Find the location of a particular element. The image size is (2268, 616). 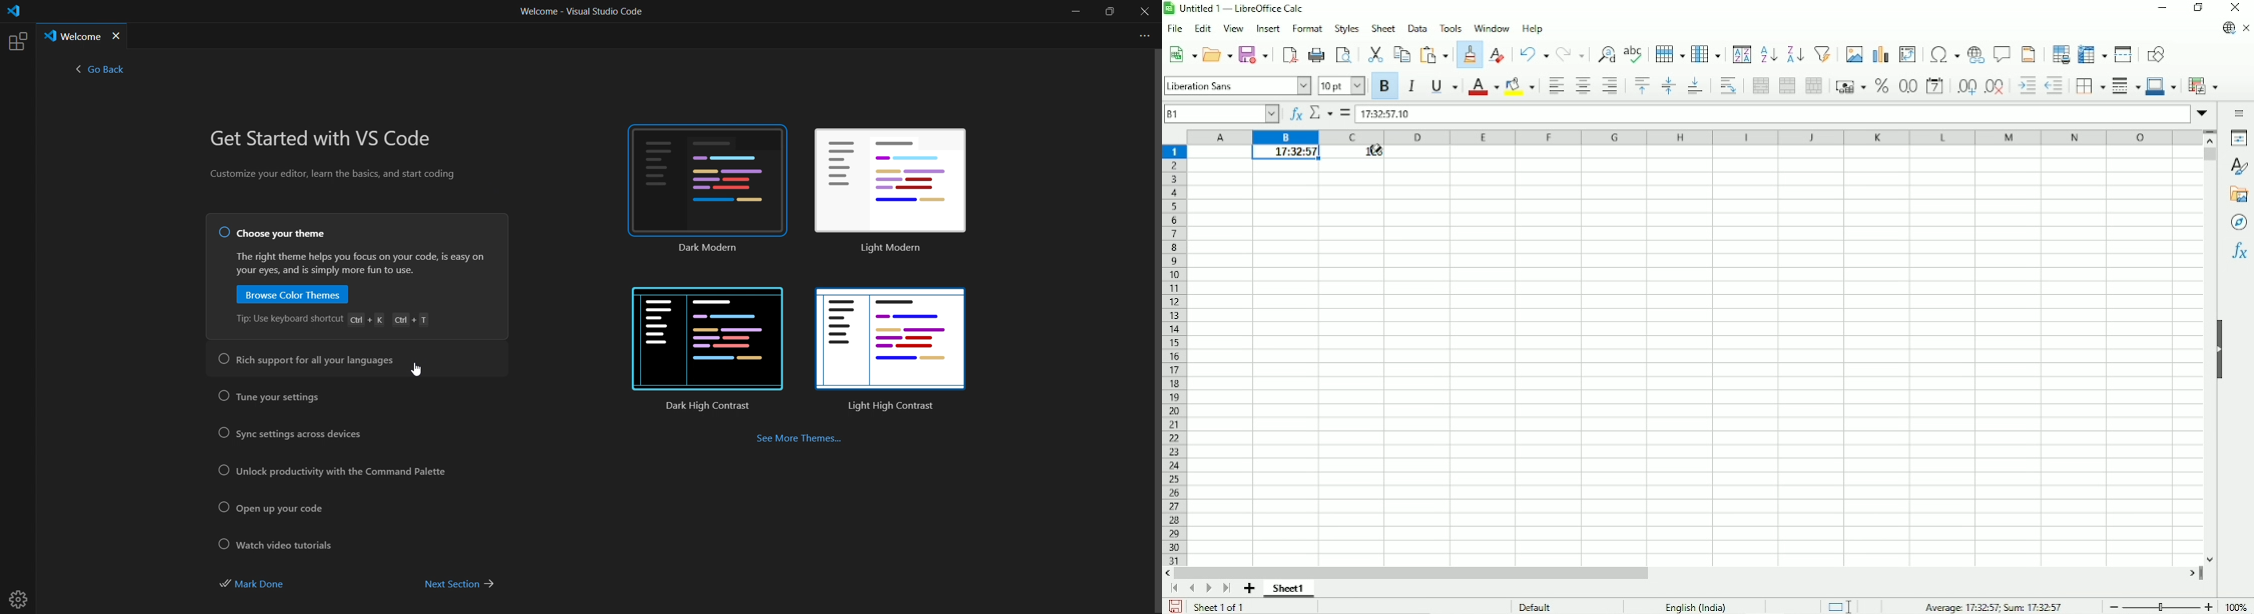

Cut is located at coordinates (1376, 54).